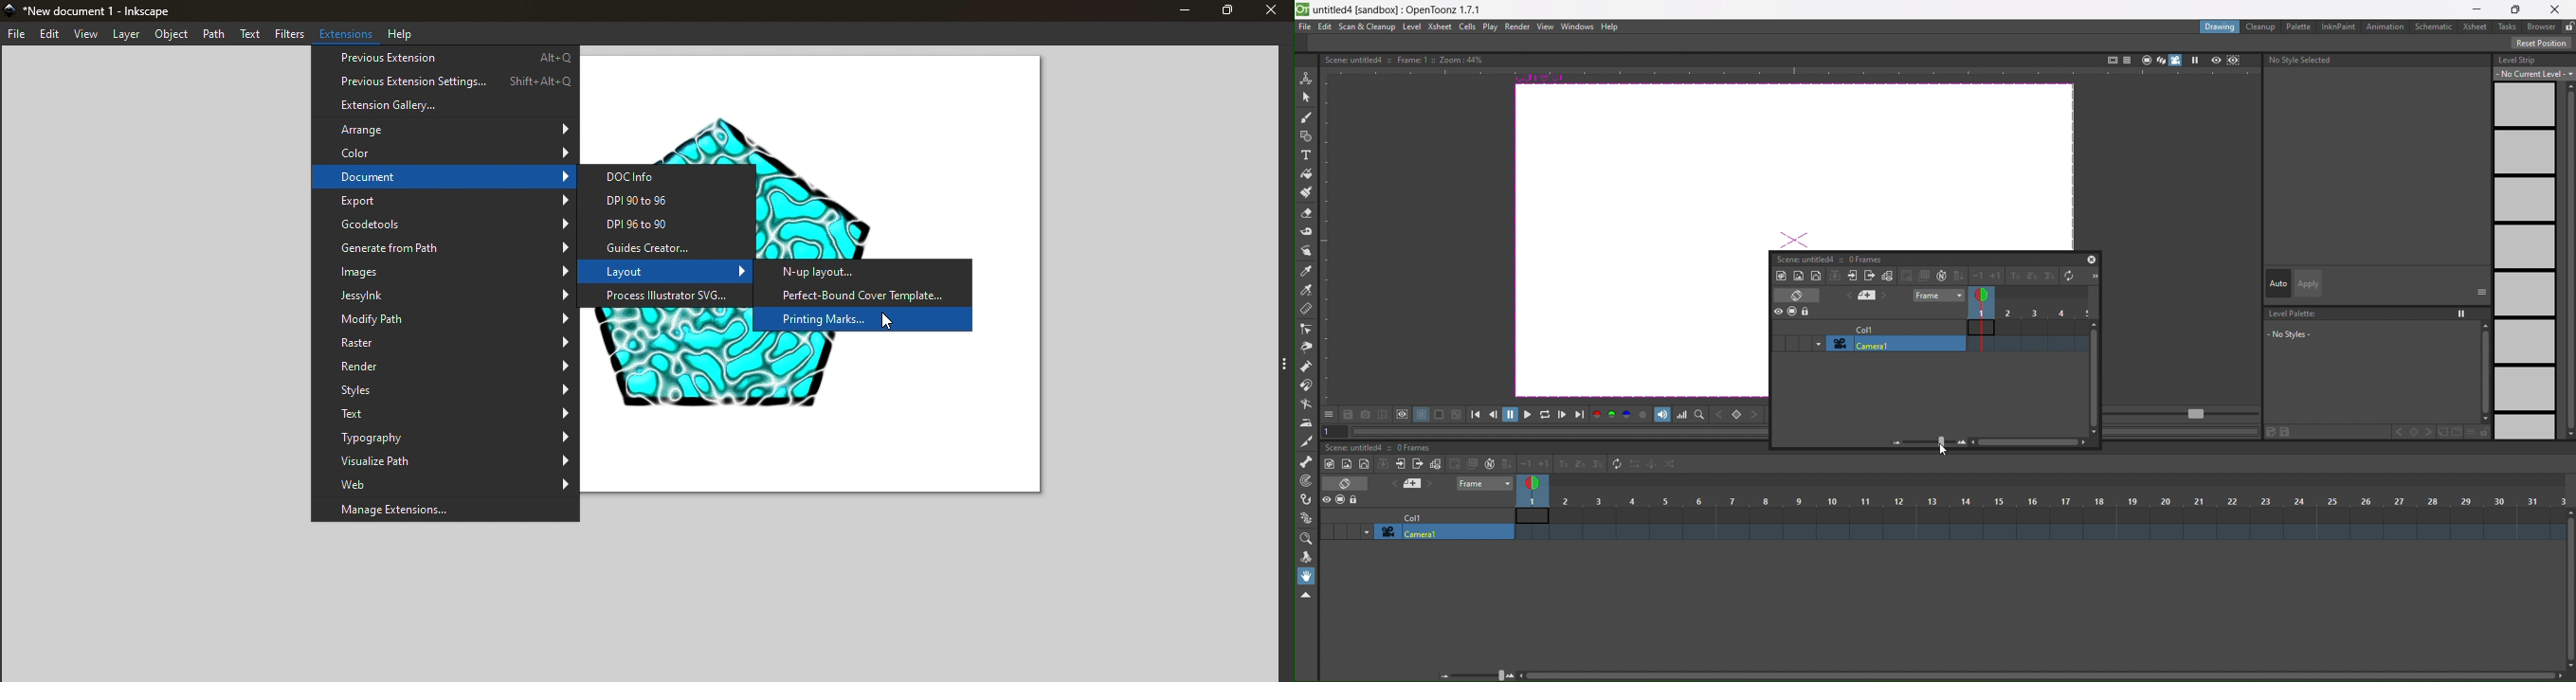 The height and width of the screenshot is (700, 2576). Describe the element at coordinates (1940, 276) in the screenshot. I see `auto input cell number` at that location.